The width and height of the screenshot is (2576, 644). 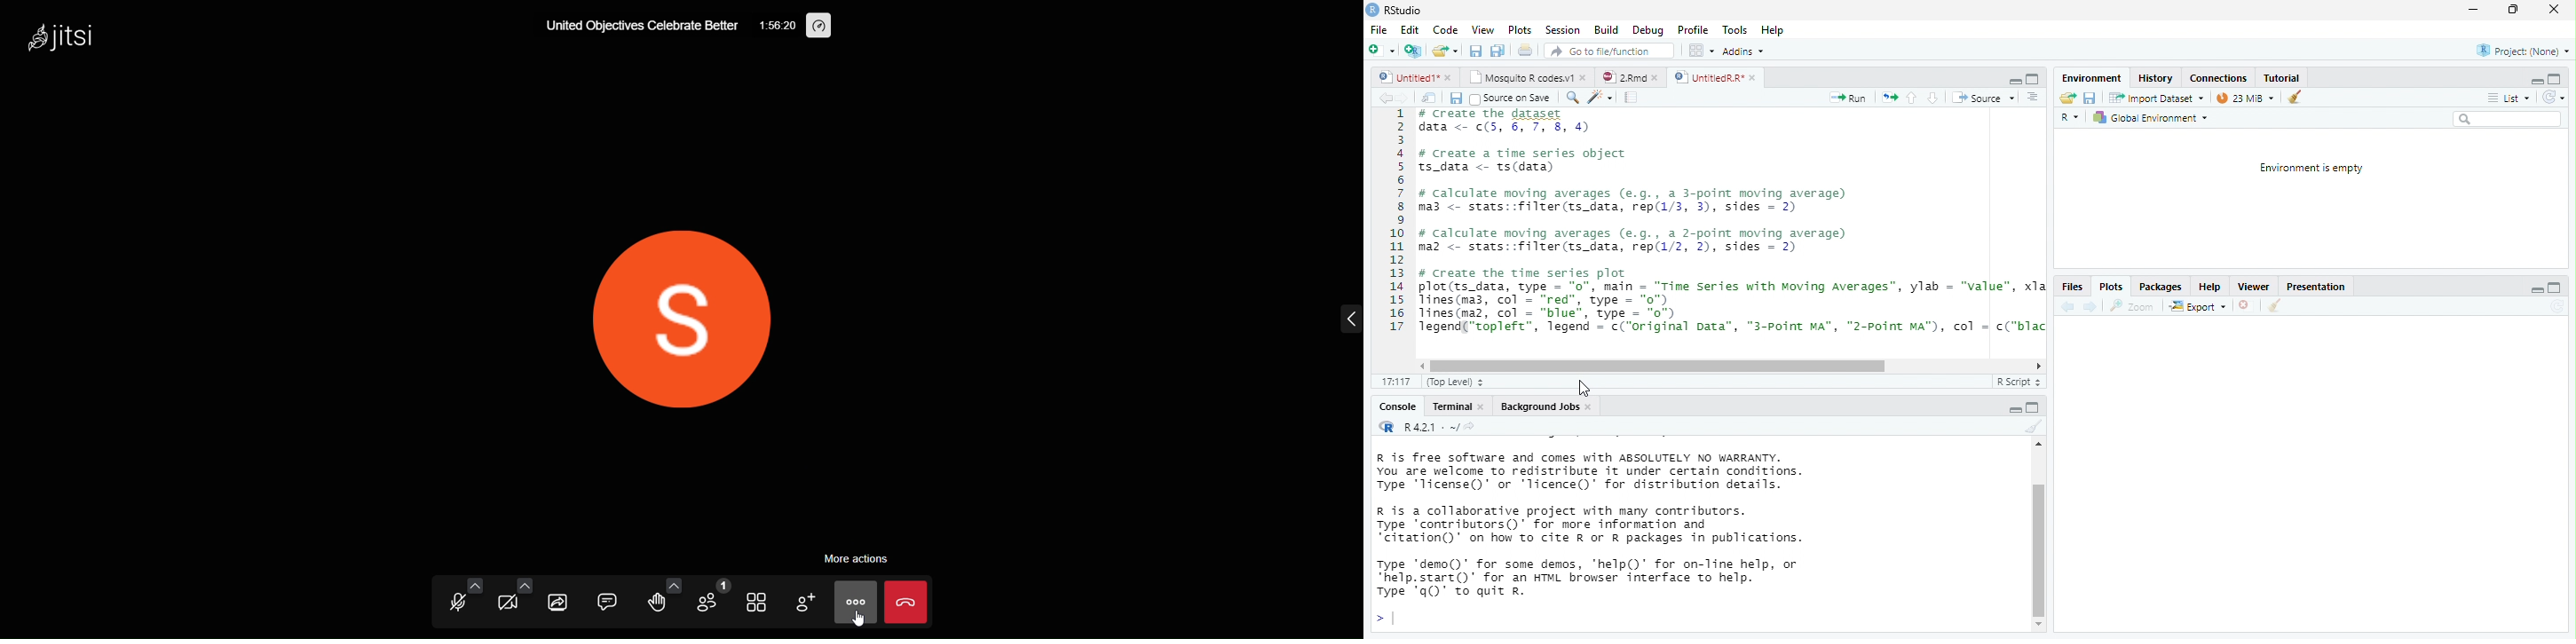 I want to click on clear, so click(x=2273, y=307).